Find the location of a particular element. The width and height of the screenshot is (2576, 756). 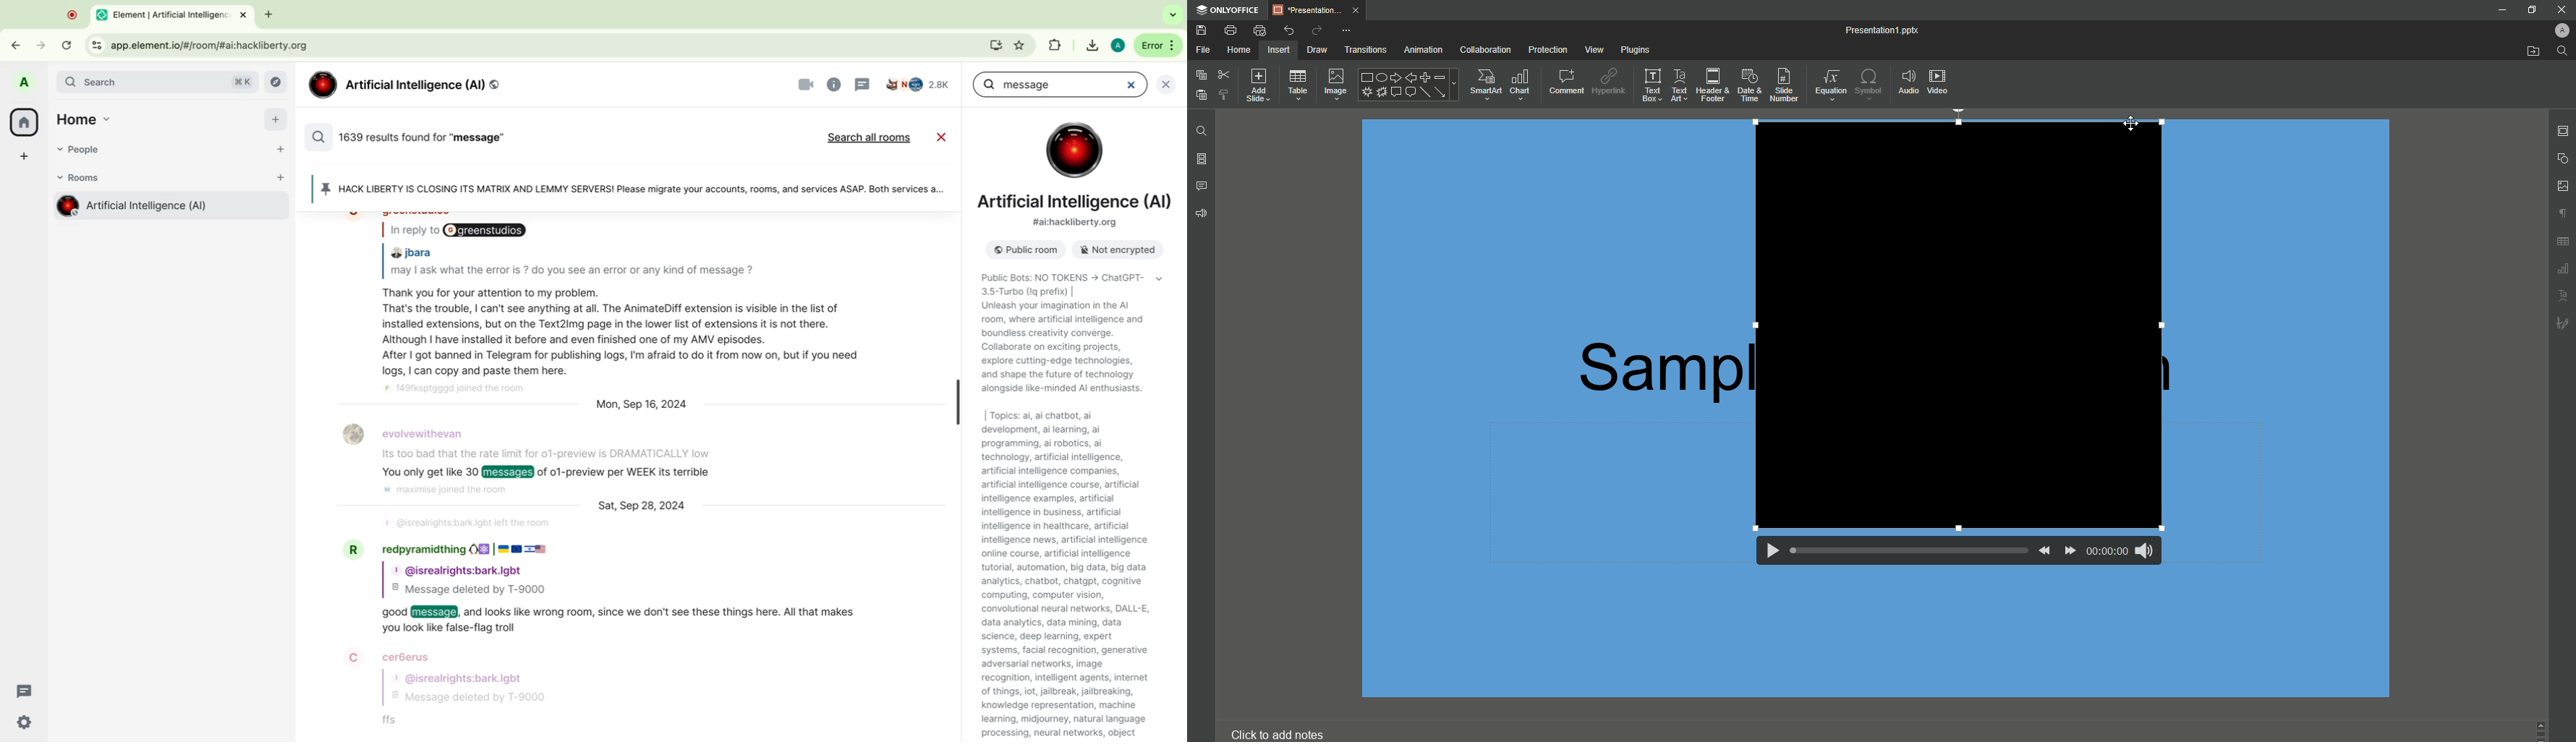

Video Controls is located at coordinates (1950, 556).